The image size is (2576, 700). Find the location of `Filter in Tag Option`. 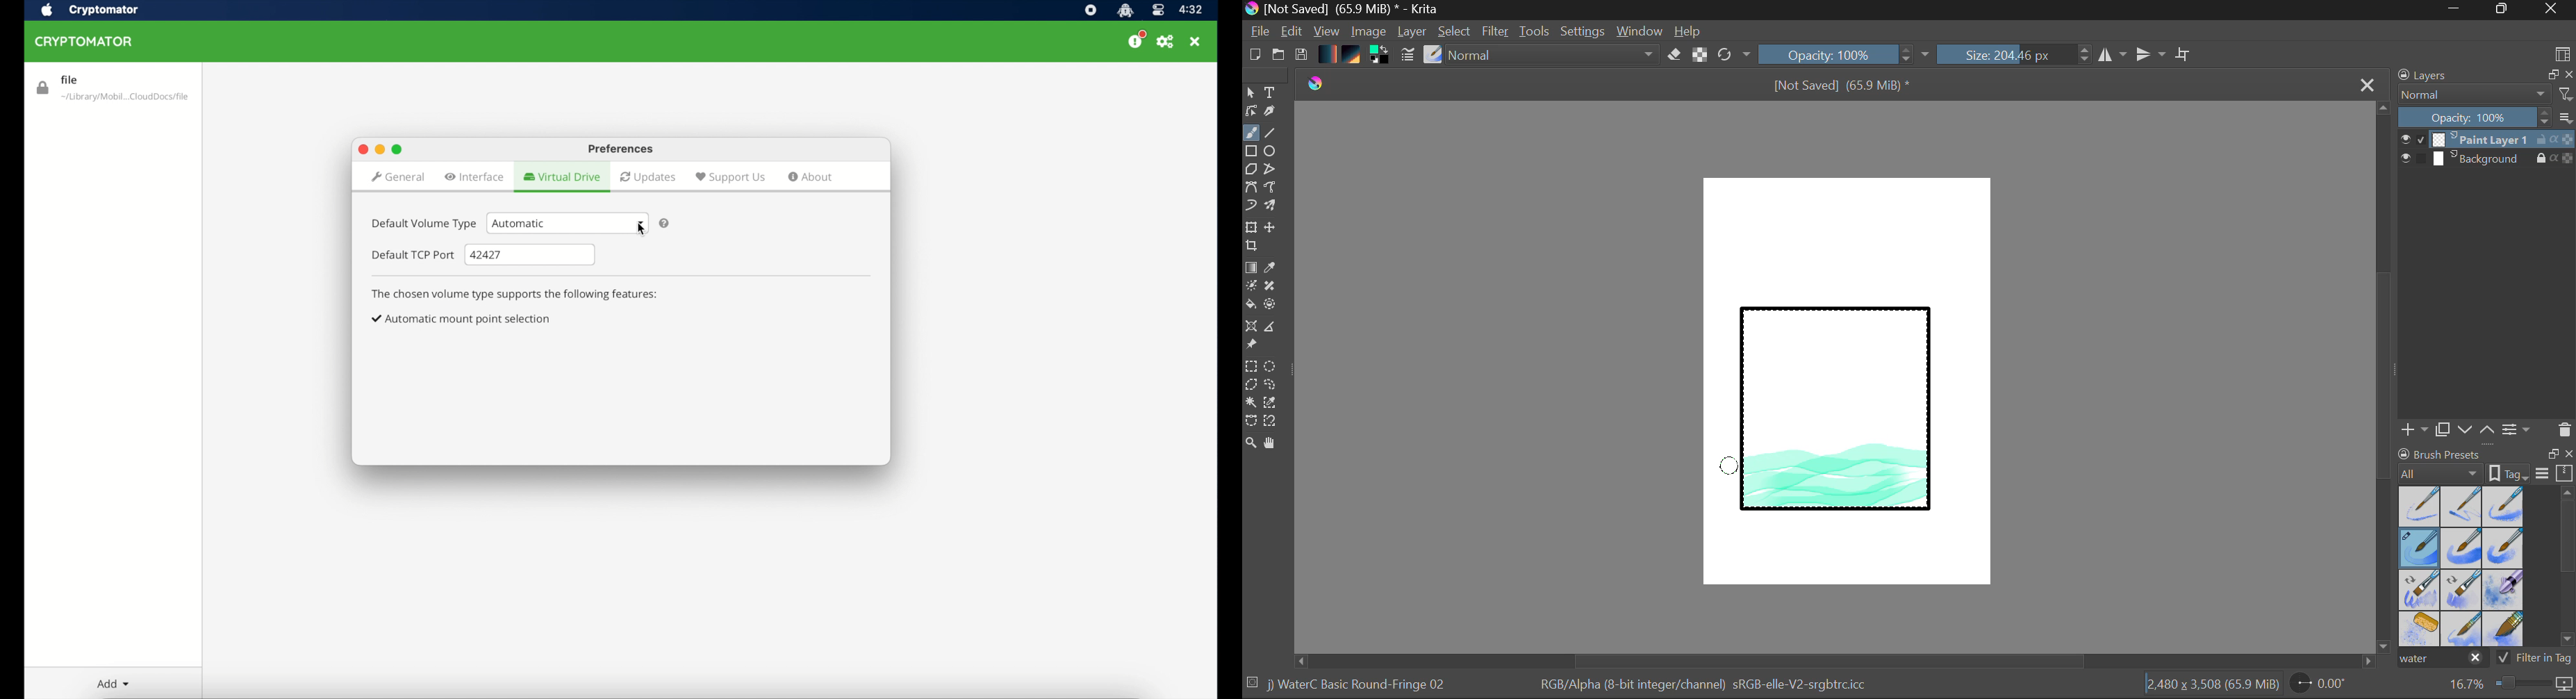

Filter in Tag Option is located at coordinates (2535, 659).